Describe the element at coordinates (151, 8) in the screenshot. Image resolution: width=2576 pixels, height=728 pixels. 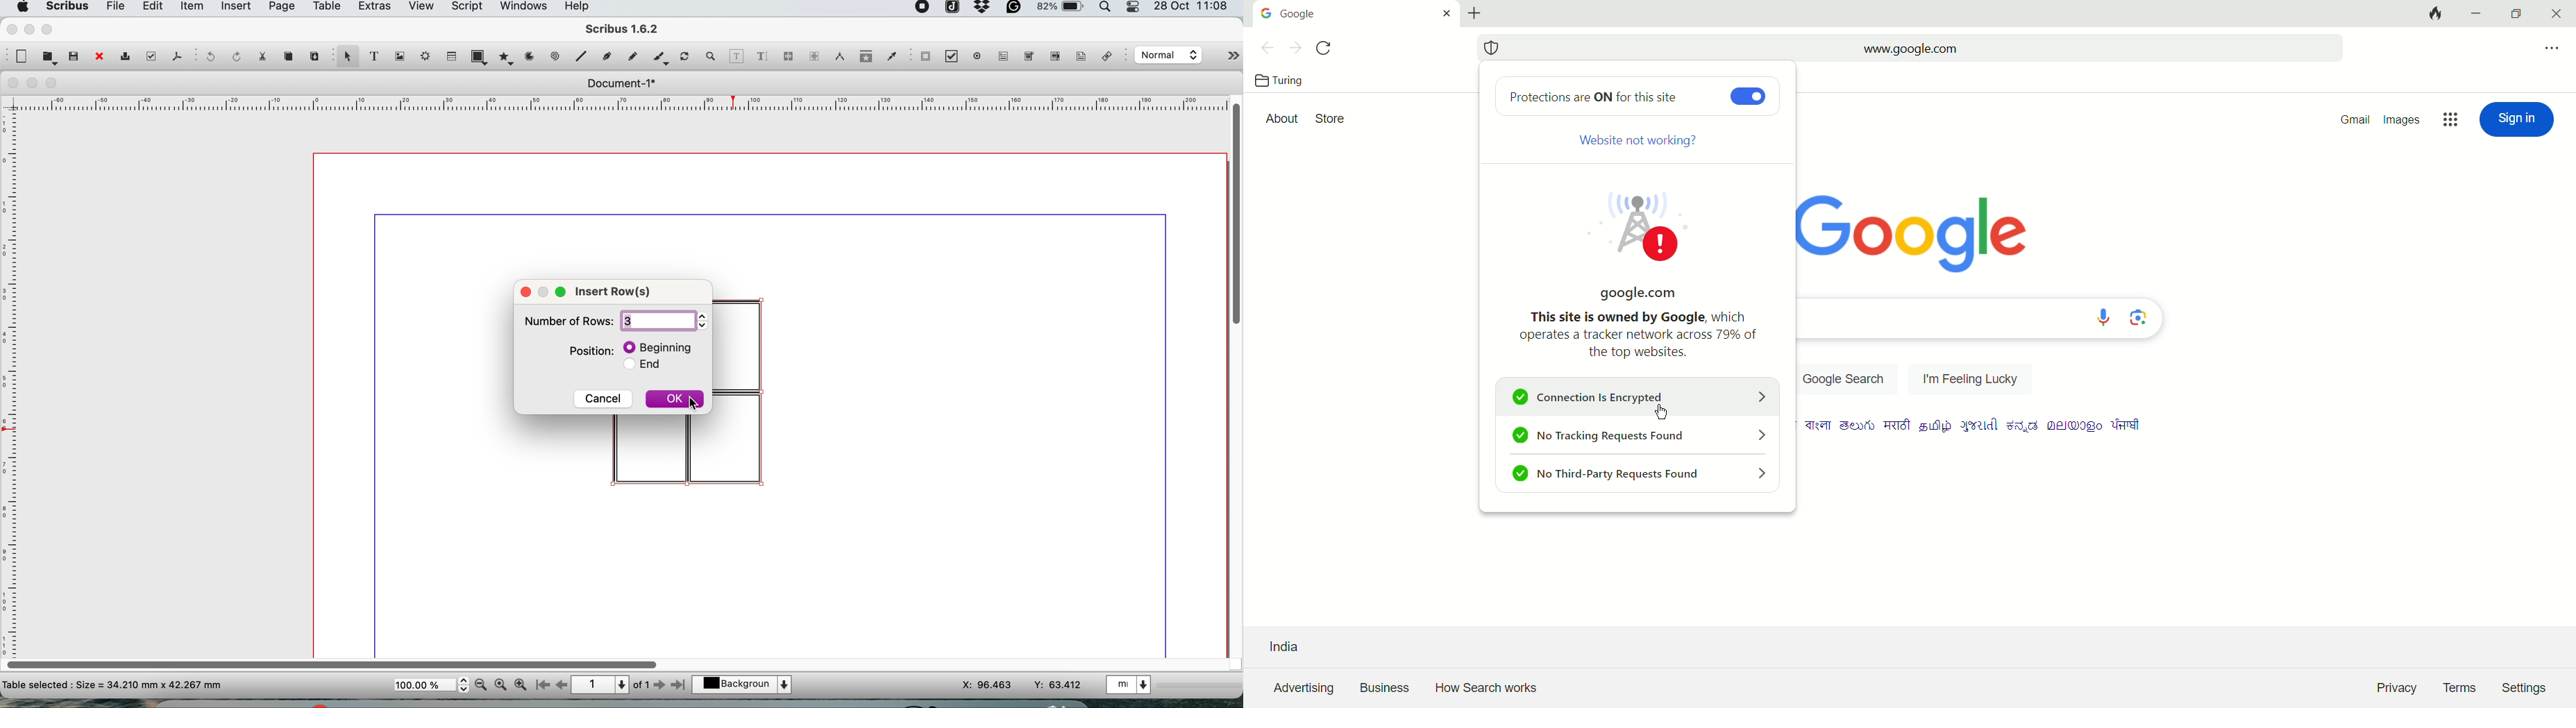
I see `edit` at that location.